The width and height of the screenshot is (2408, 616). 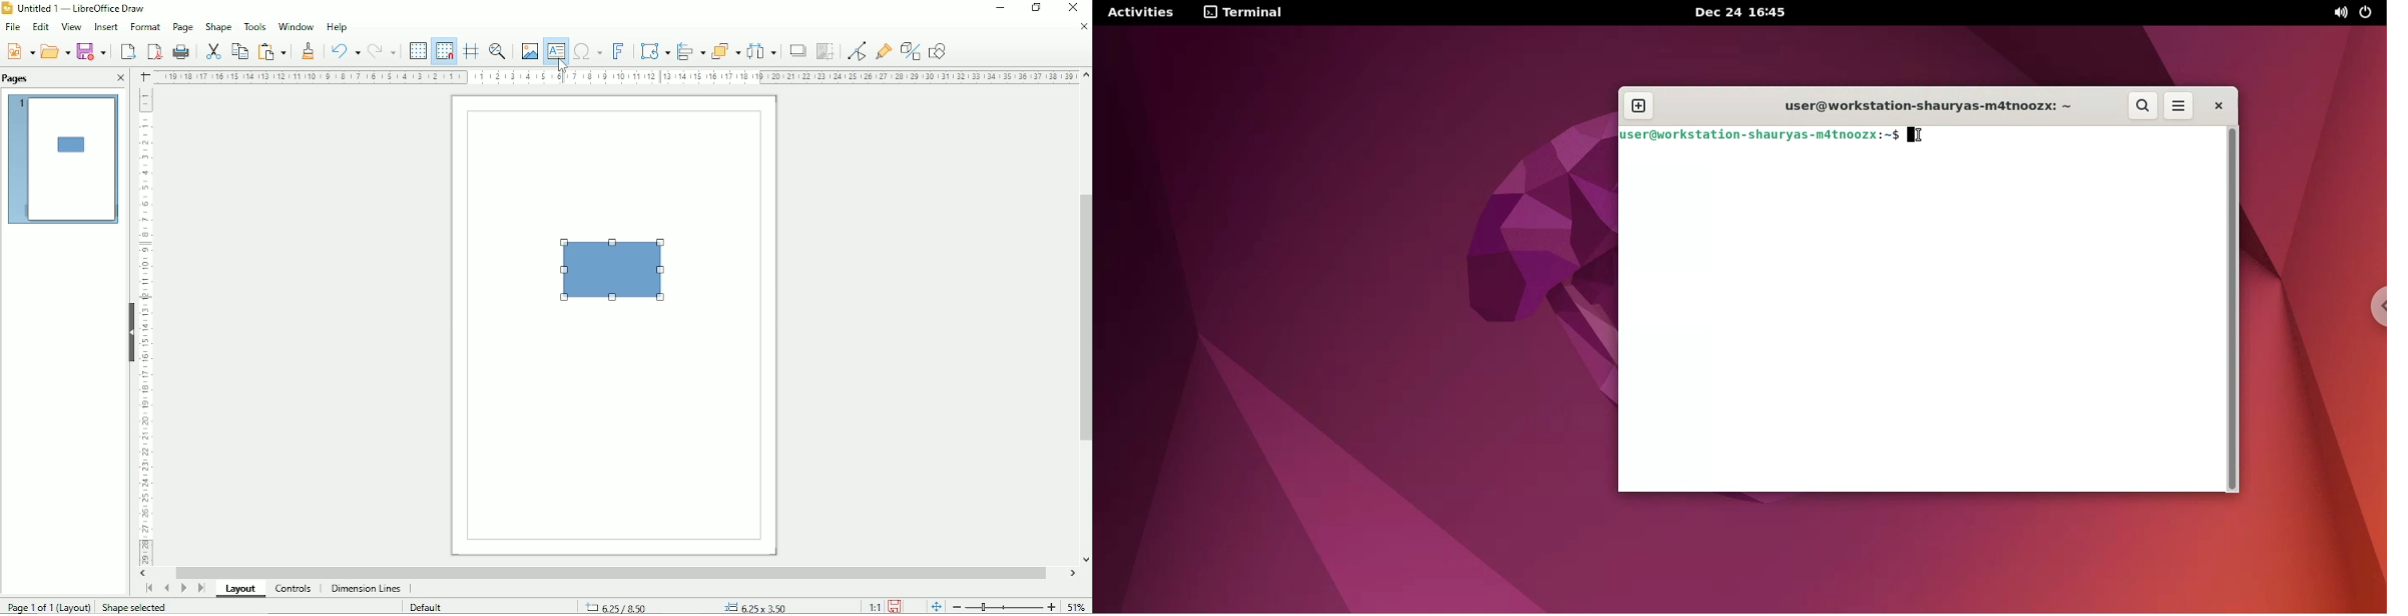 I want to click on Clone formatting, so click(x=310, y=50).